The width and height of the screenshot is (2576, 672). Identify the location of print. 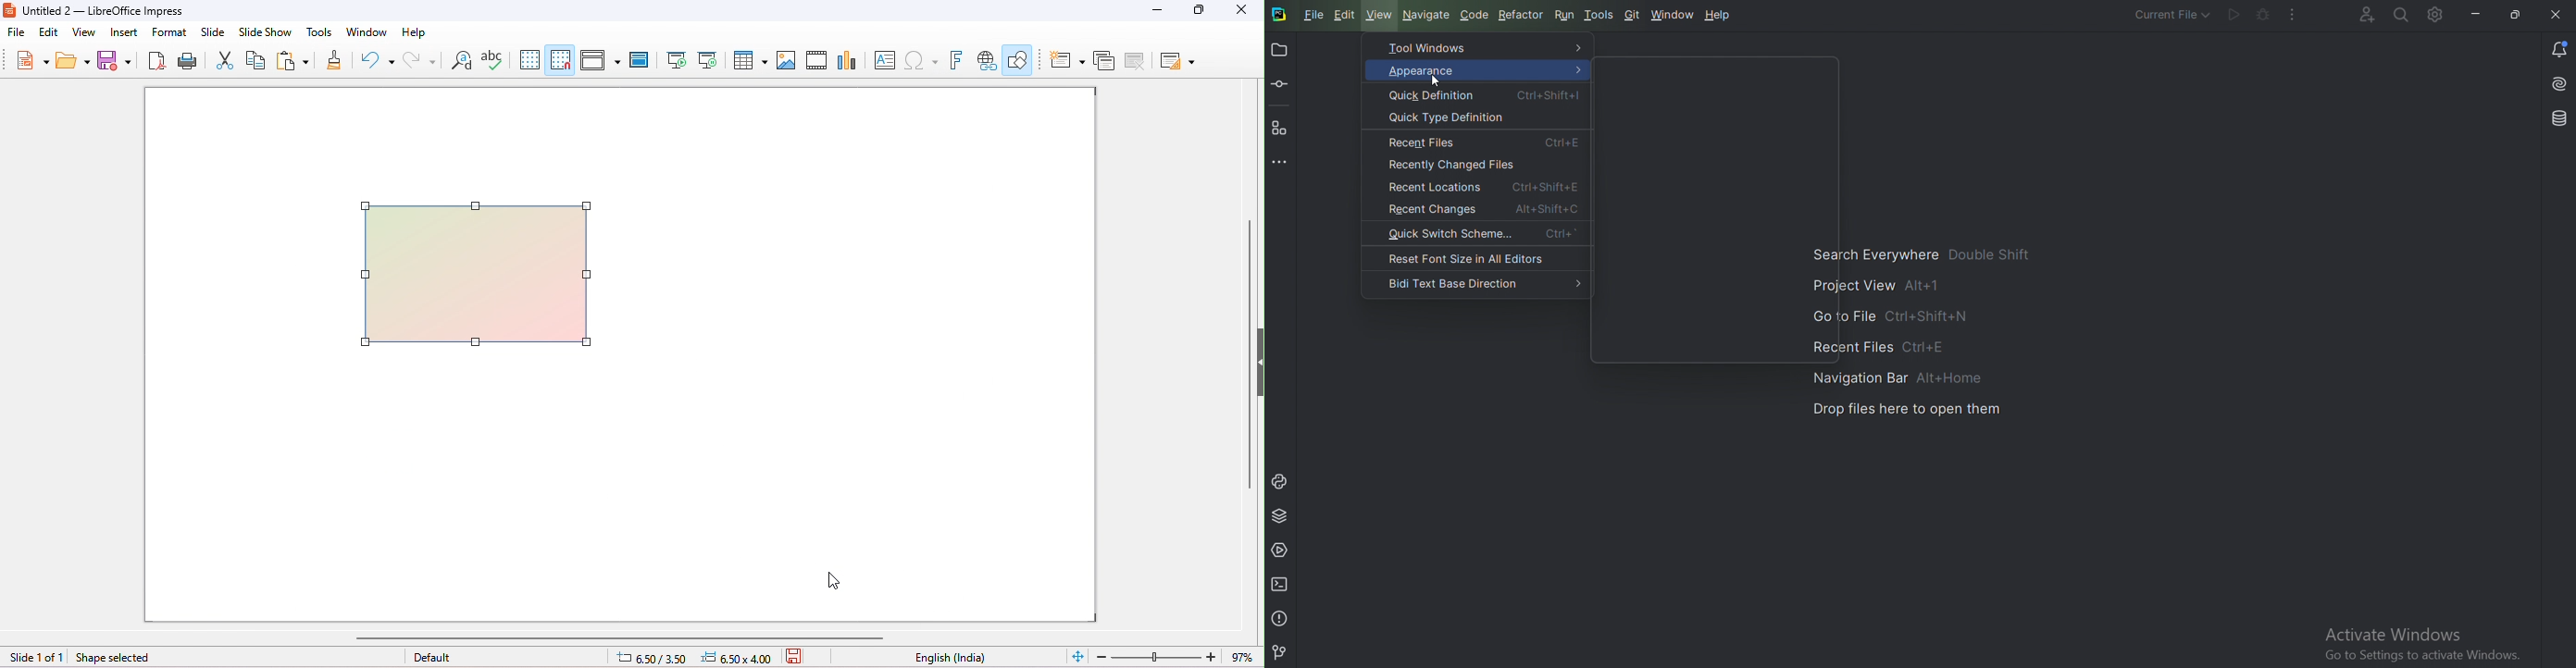
(186, 59).